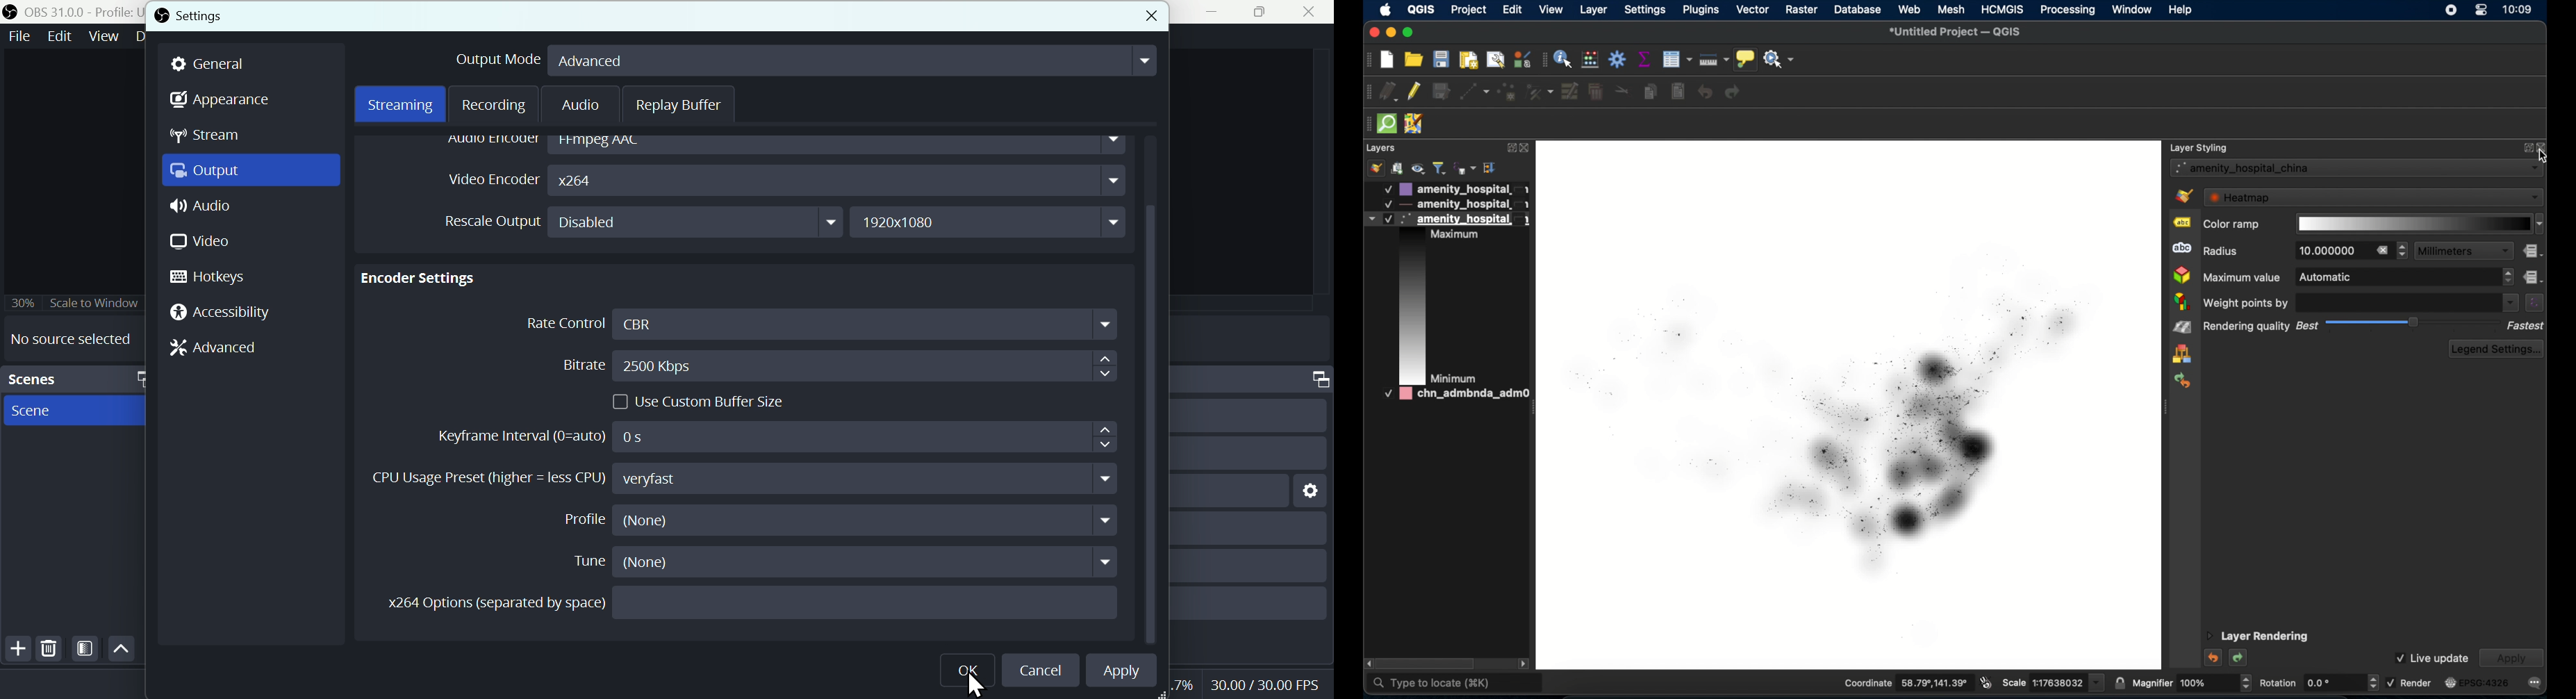 Image resolution: width=2576 pixels, height=700 pixels. What do you see at coordinates (1207, 12) in the screenshot?
I see `minimise` at bounding box center [1207, 12].